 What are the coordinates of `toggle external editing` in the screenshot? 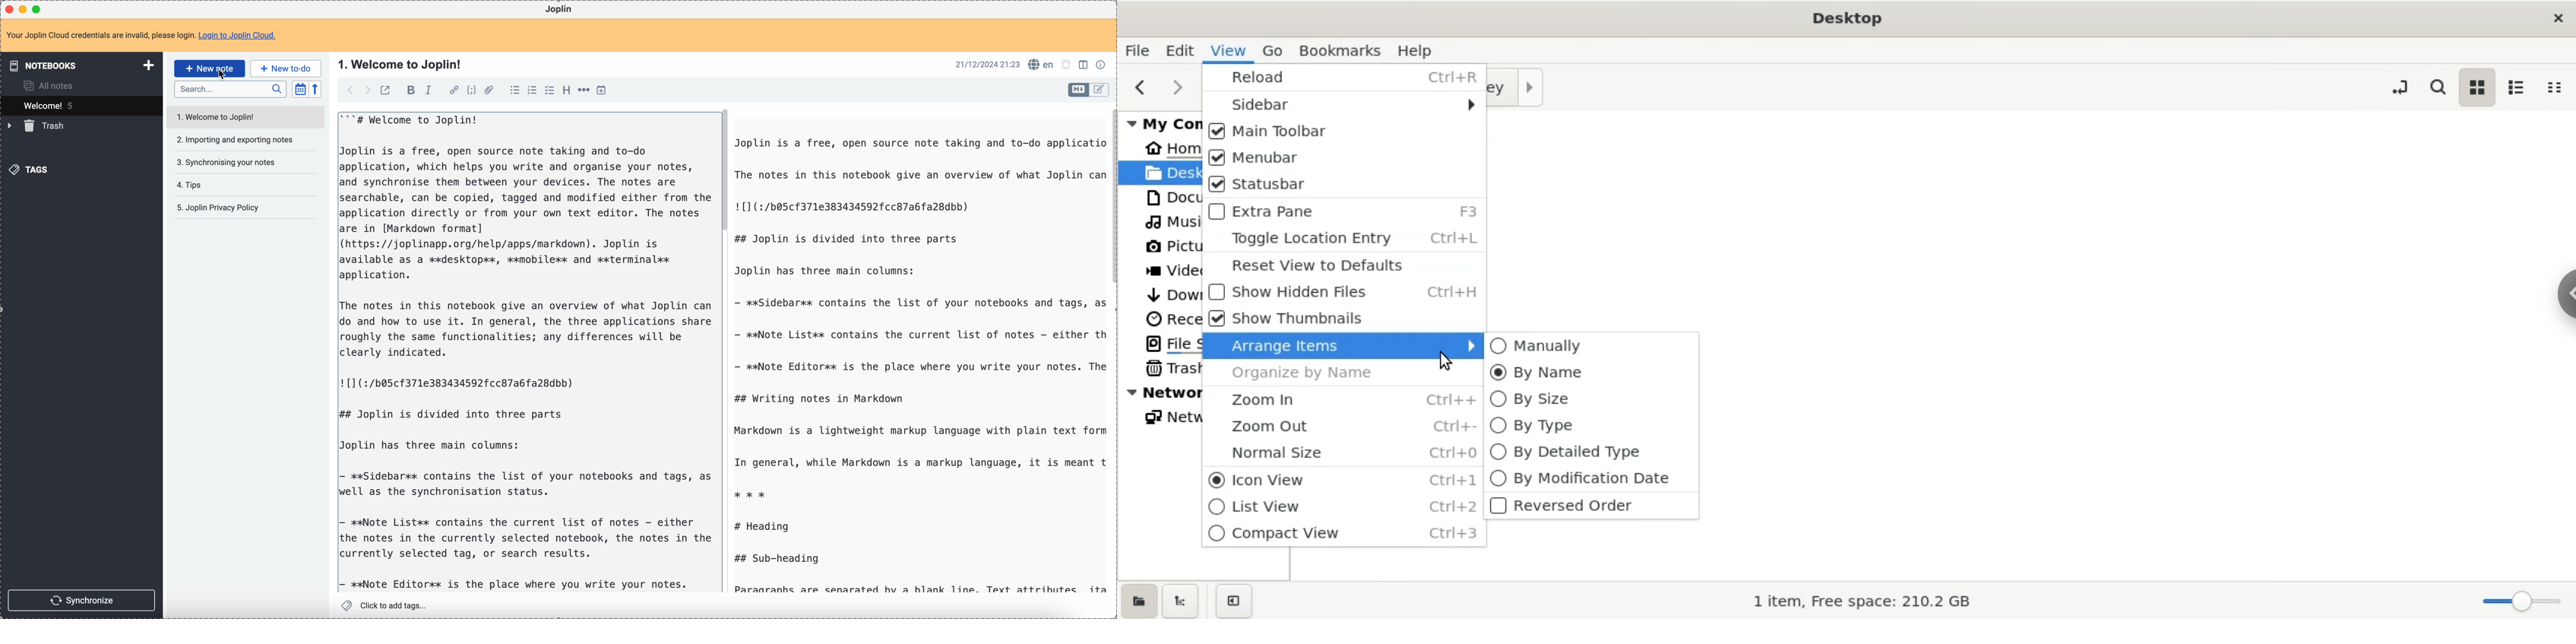 It's located at (384, 92).